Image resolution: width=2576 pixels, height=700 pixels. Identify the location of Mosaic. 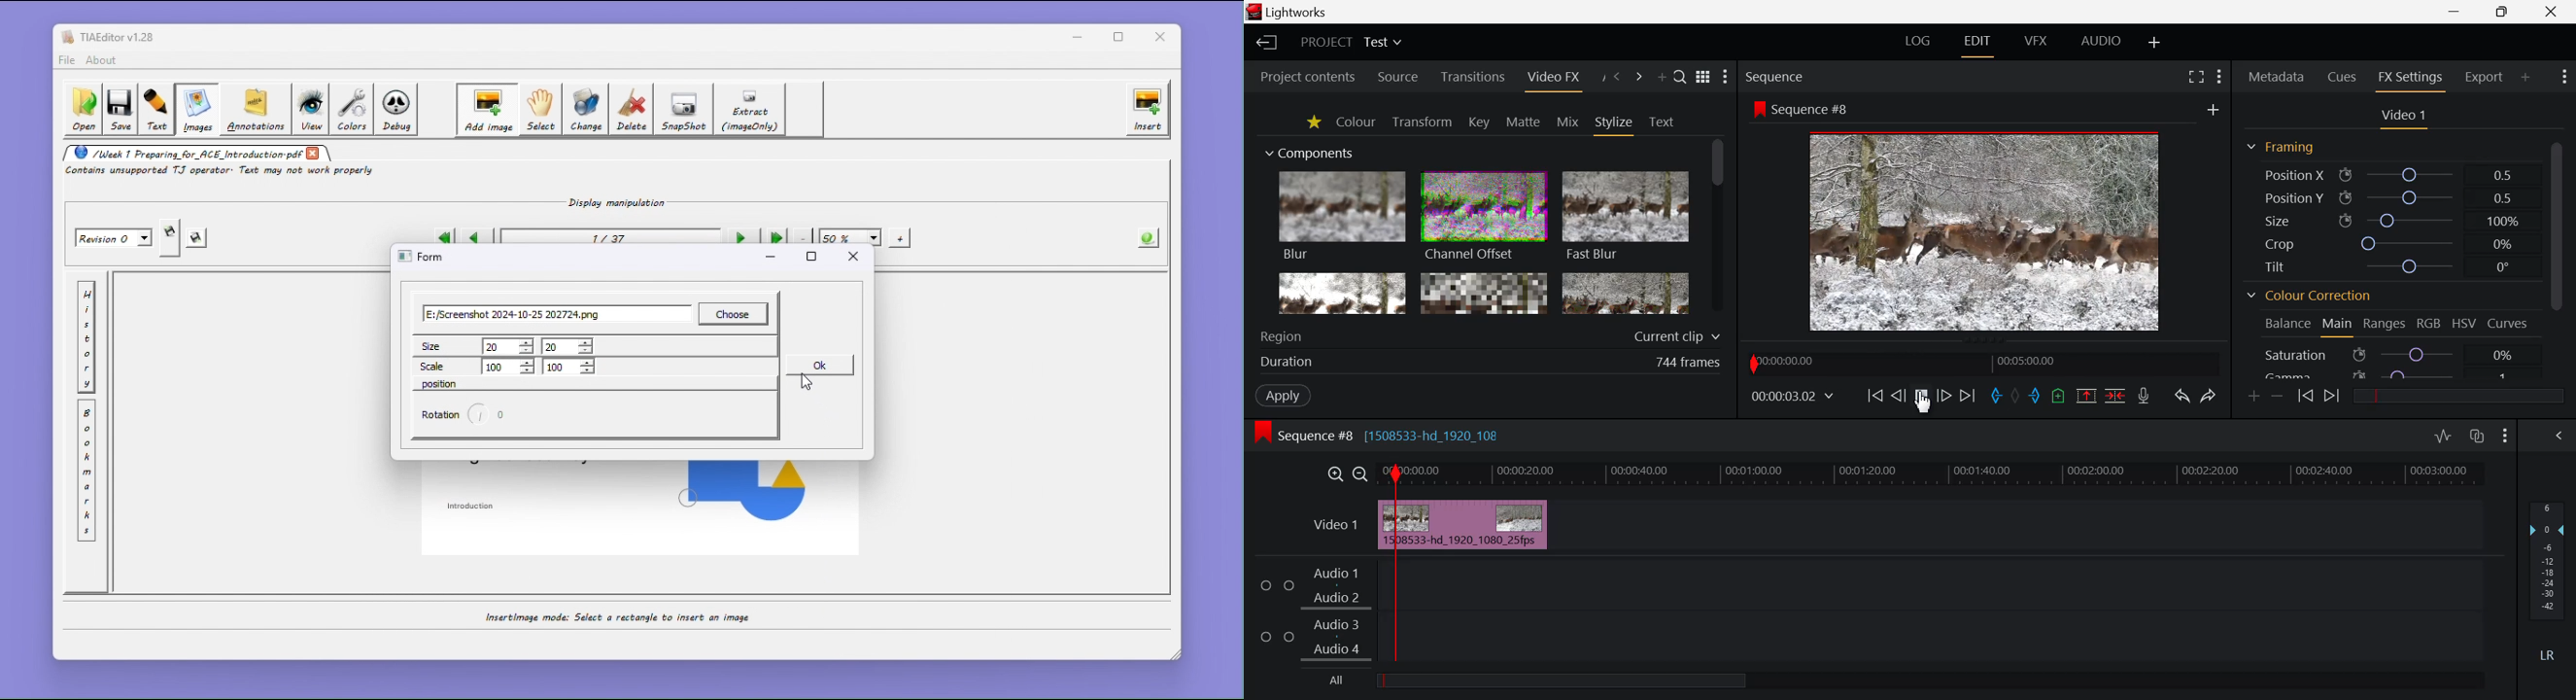
(1483, 293).